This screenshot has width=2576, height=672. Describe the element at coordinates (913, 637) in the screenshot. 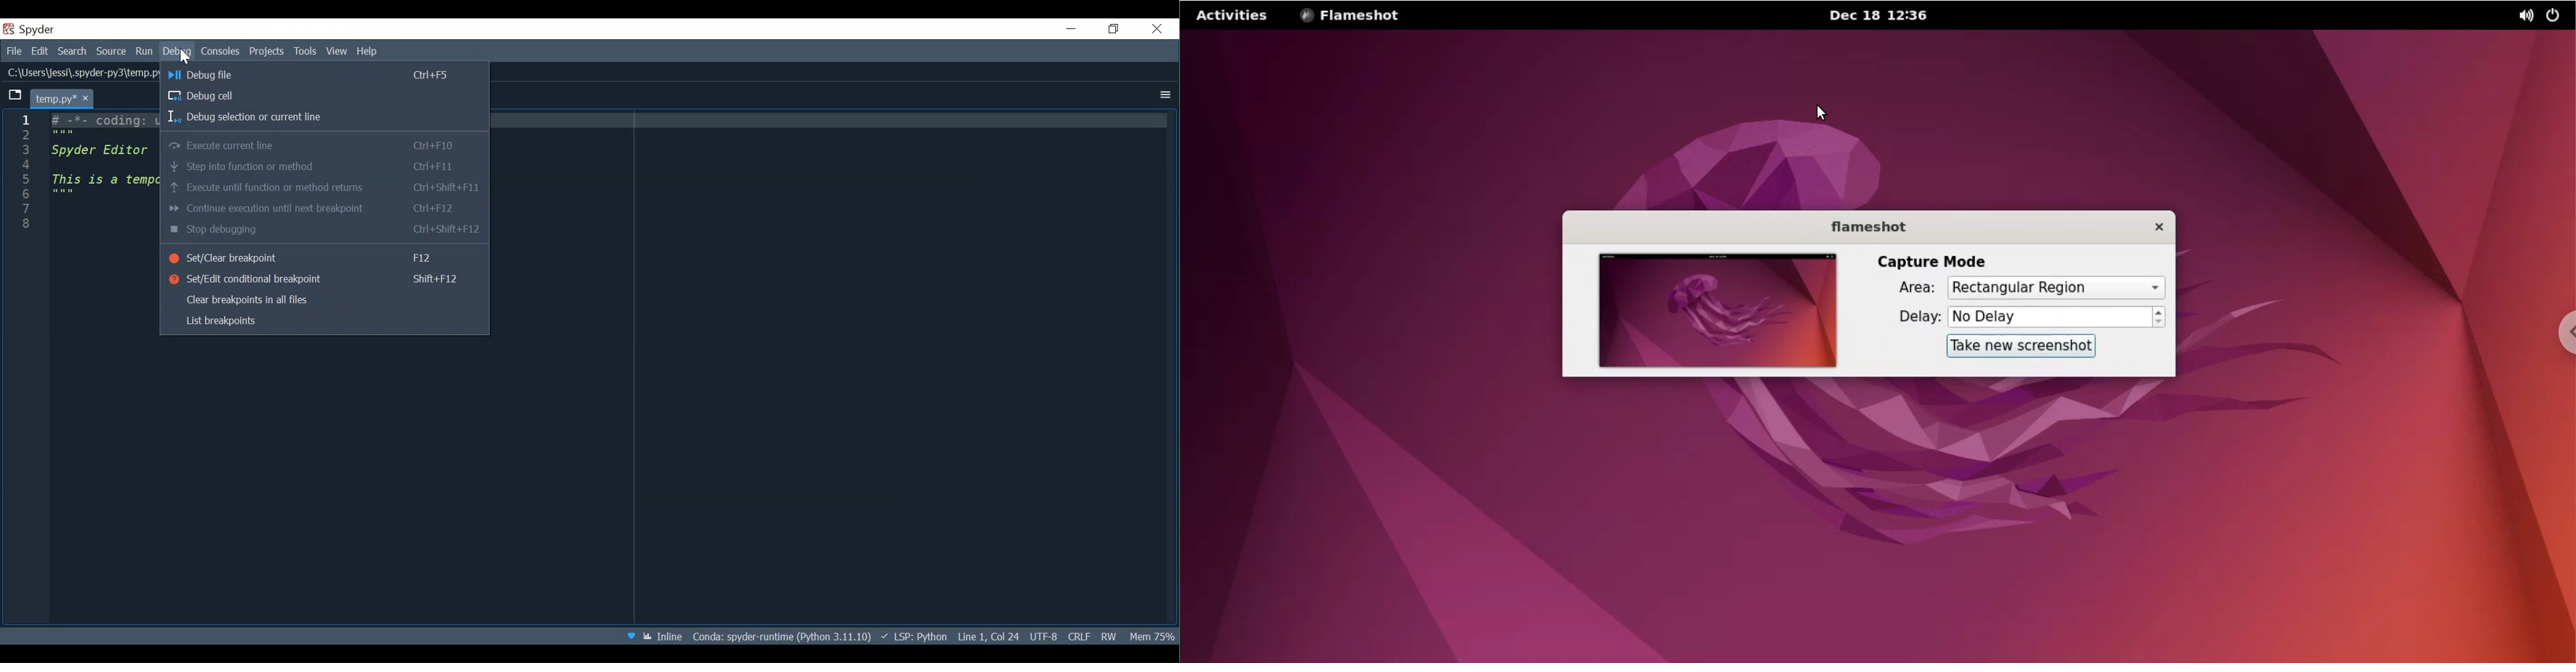

I see `Language` at that location.